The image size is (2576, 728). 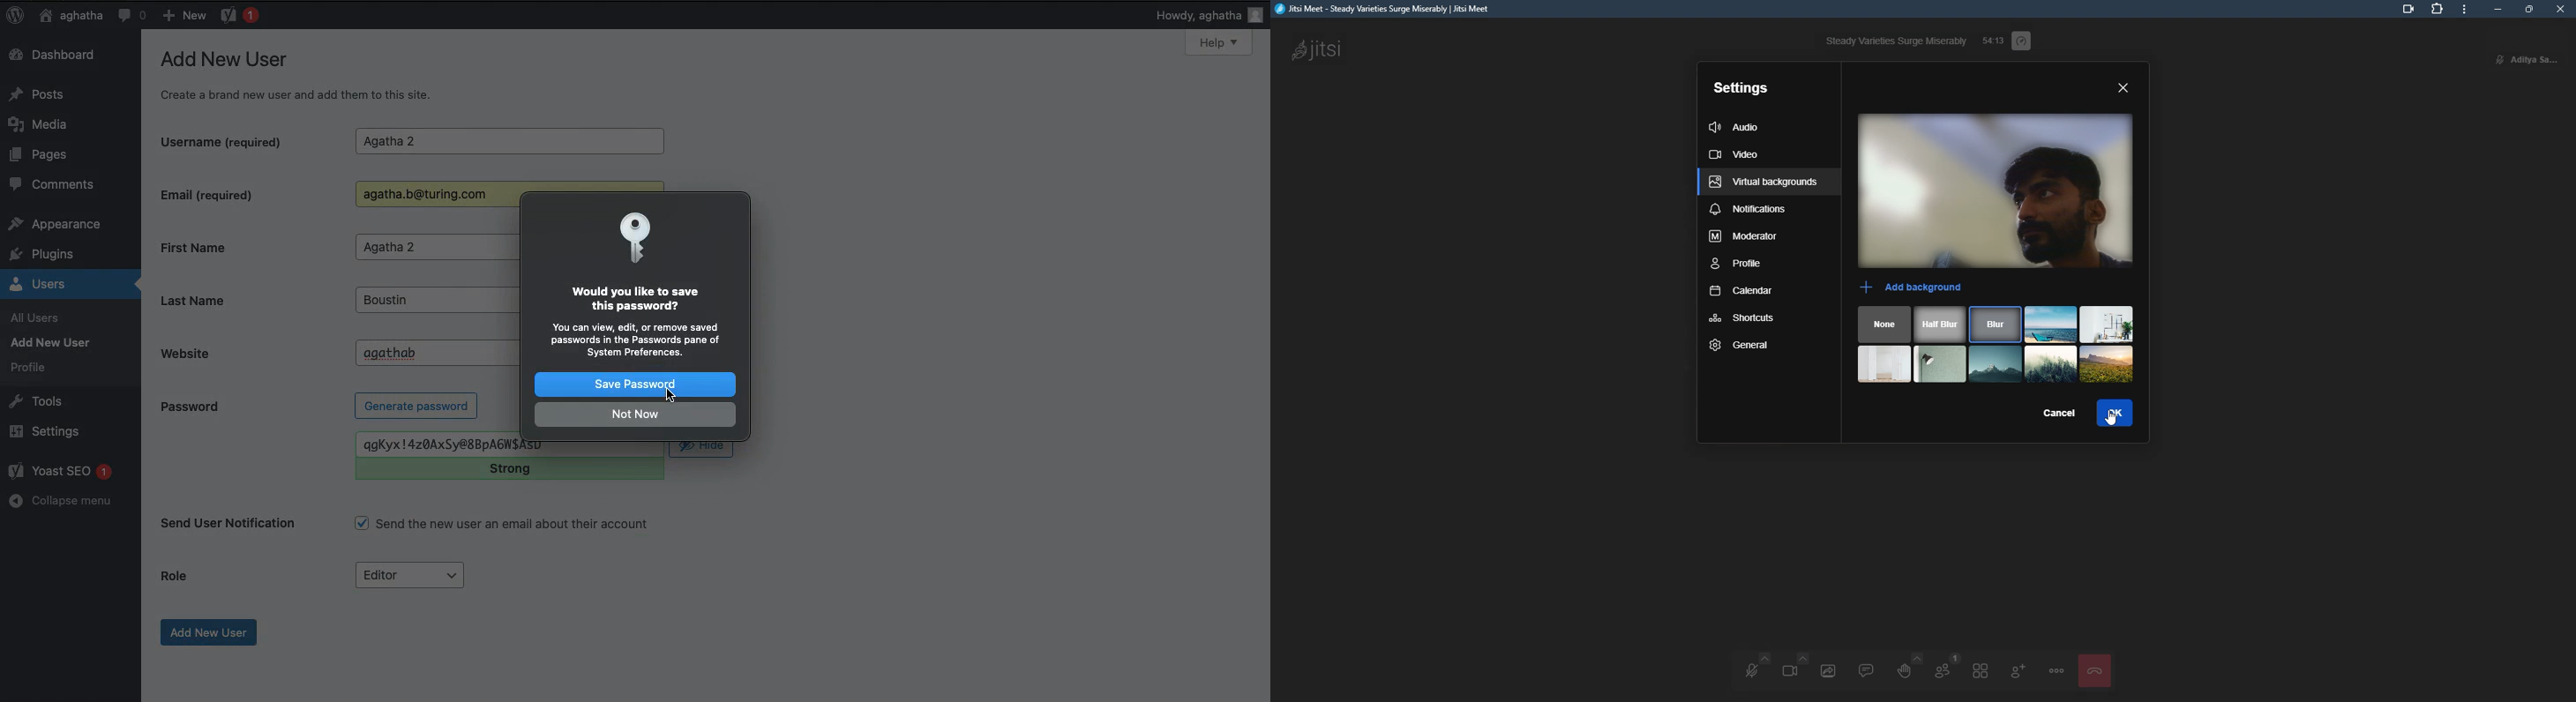 What do you see at coordinates (40, 318) in the screenshot?
I see `all users` at bounding box center [40, 318].